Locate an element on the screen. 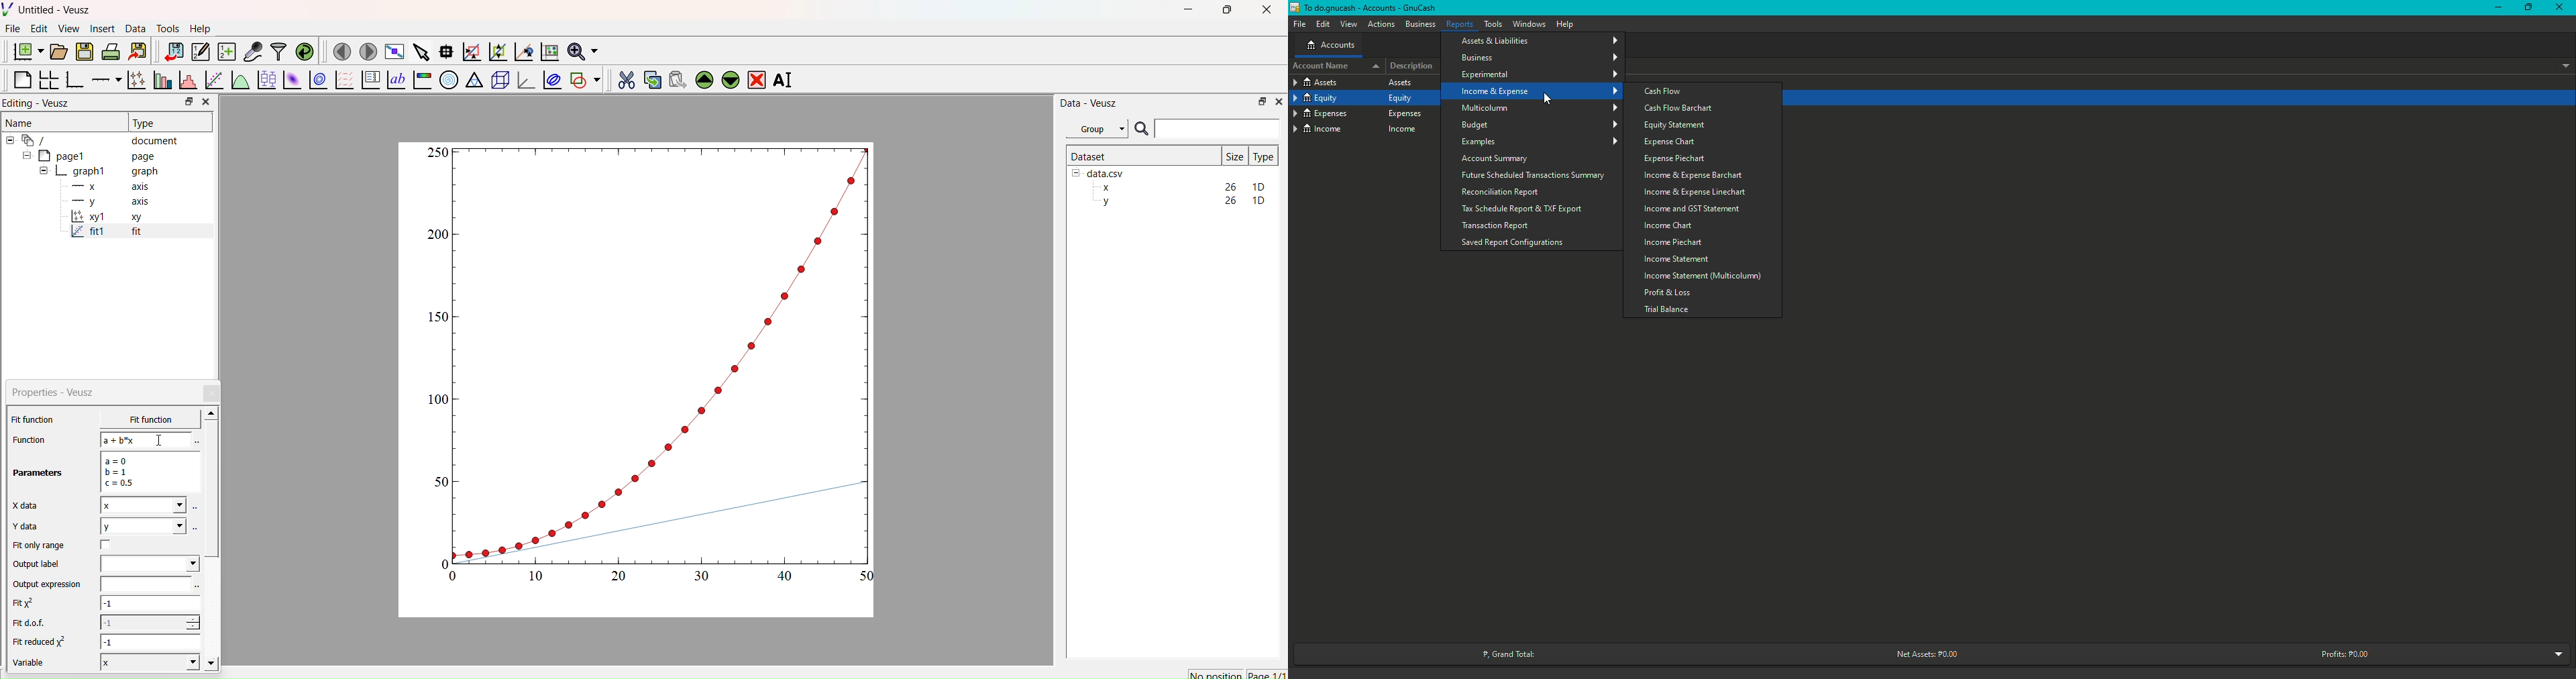 Image resolution: width=2576 pixels, height=700 pixels. Name is located at coordinates (21, 121).